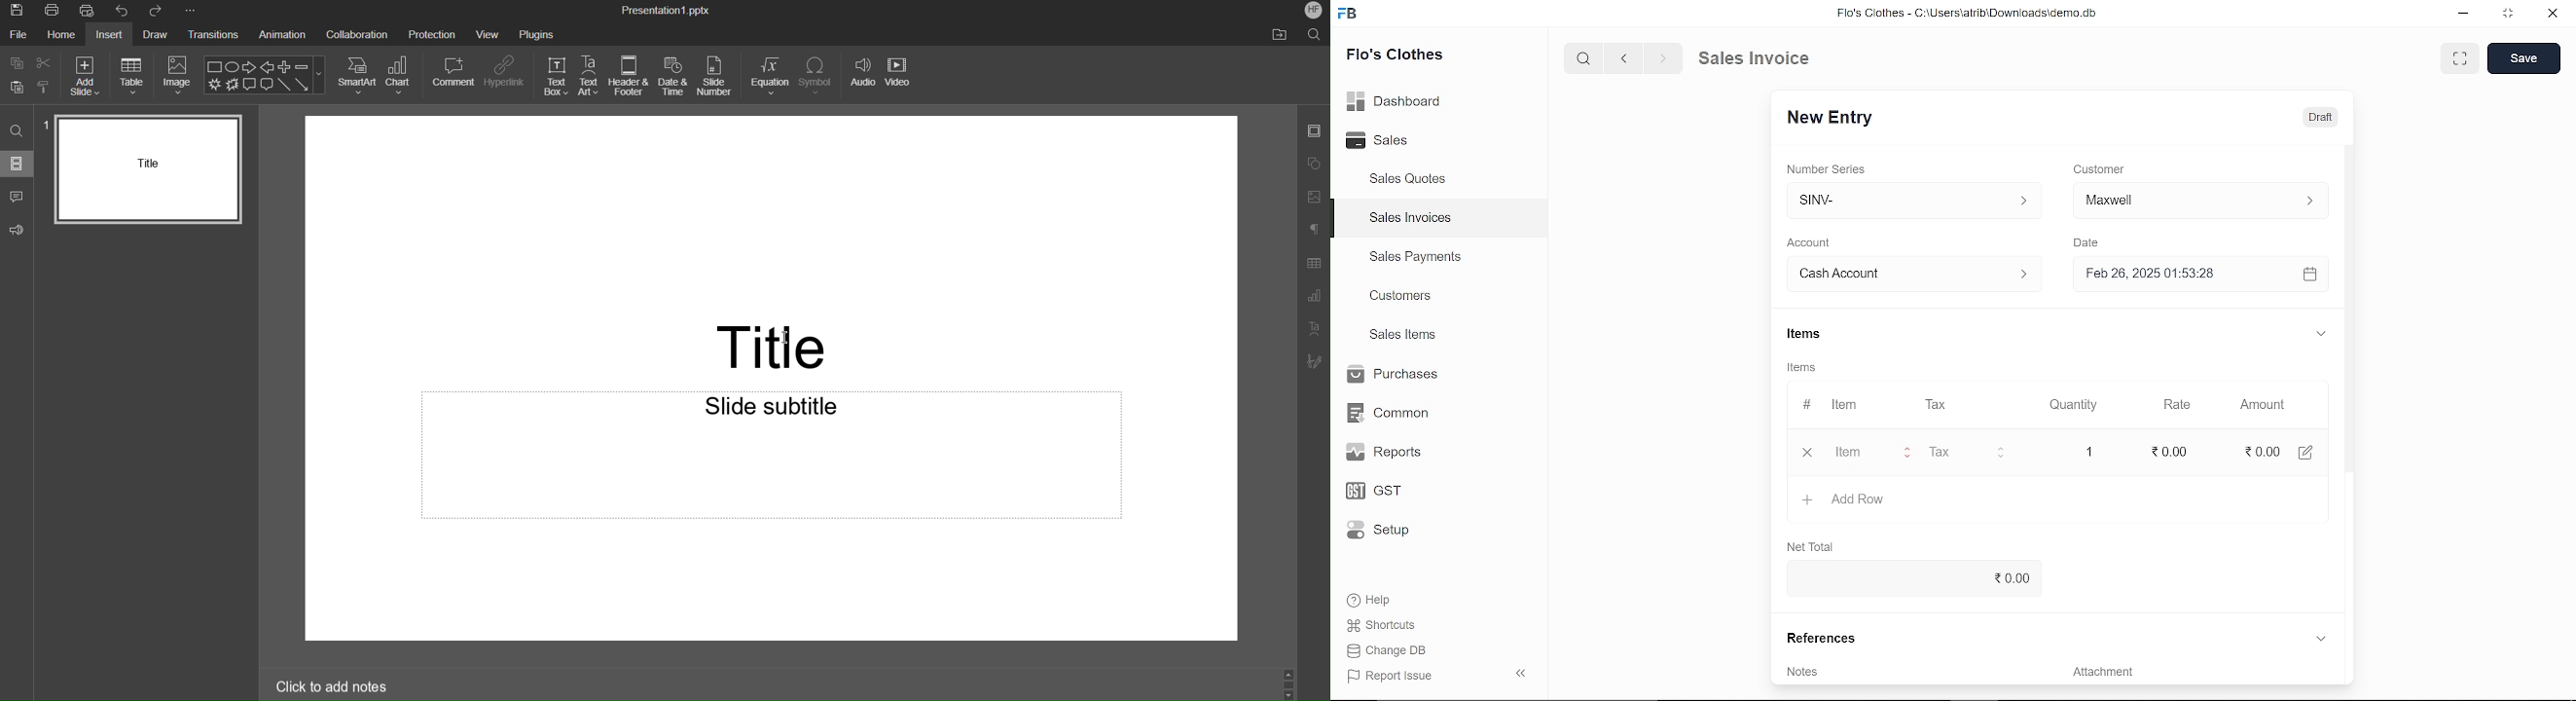  I want to click on close, so click(2551, 15).